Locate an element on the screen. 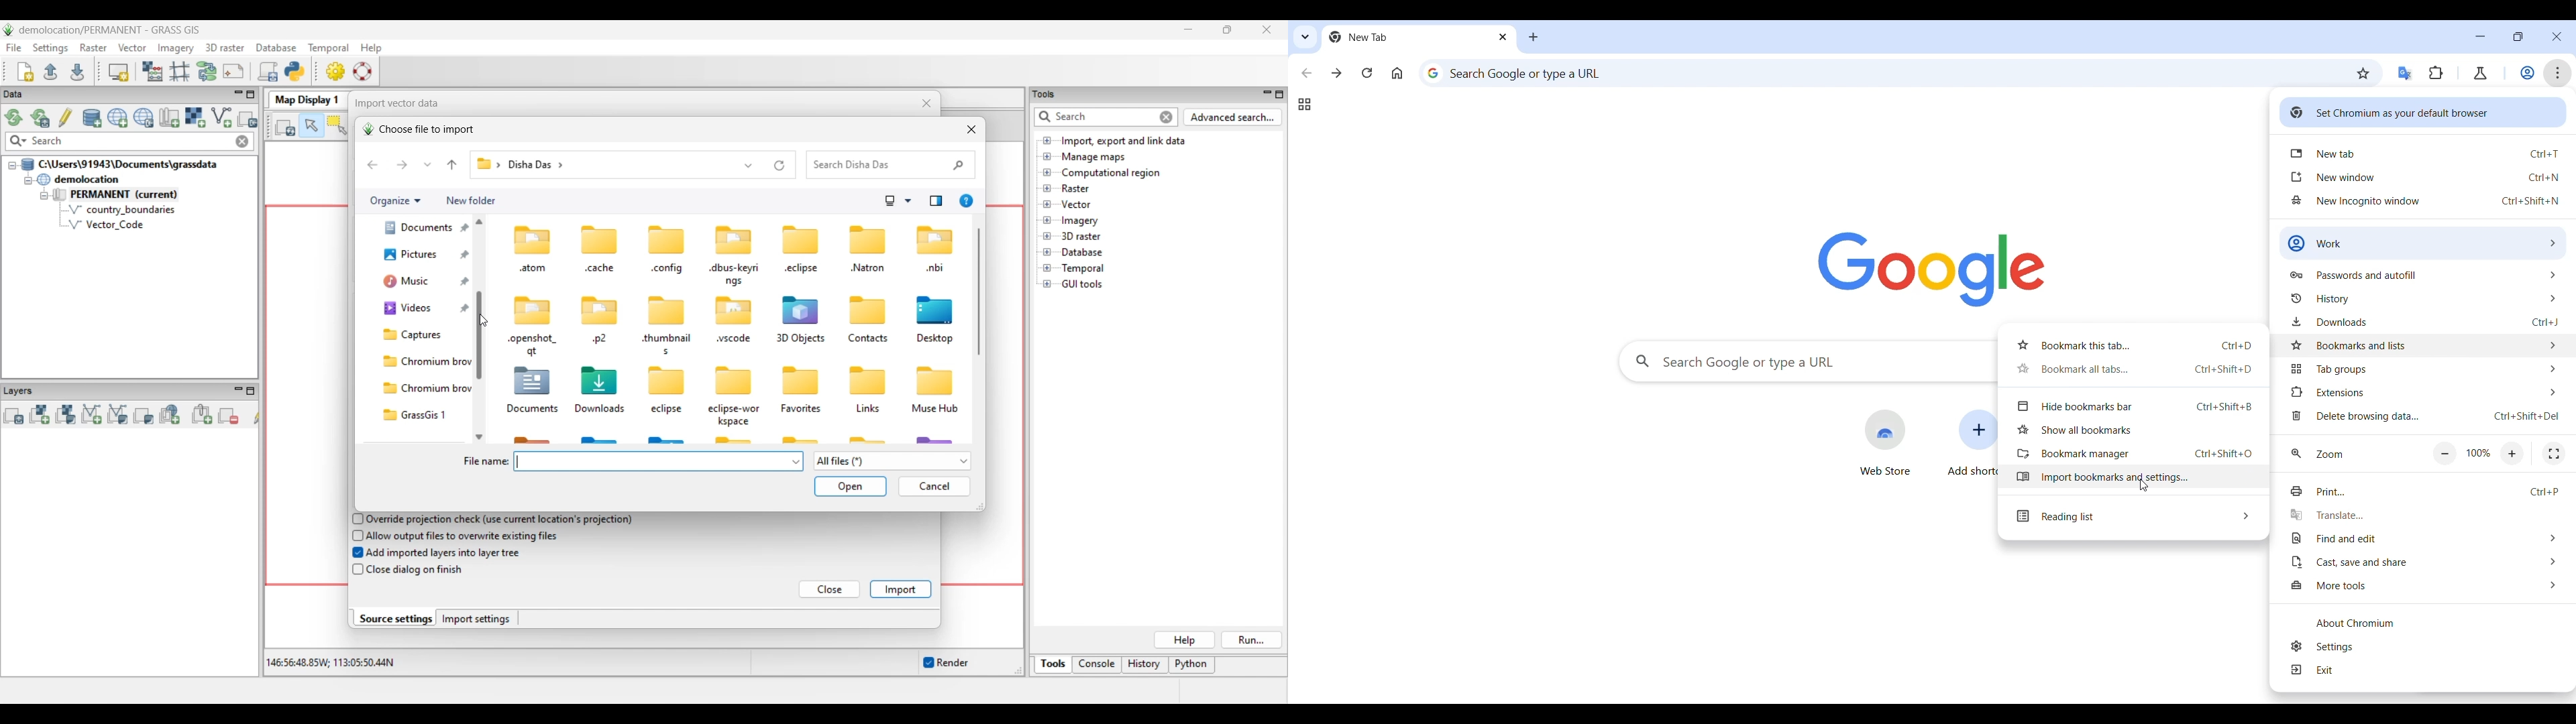  Add shortcut is located at coordinates (1972, 444).